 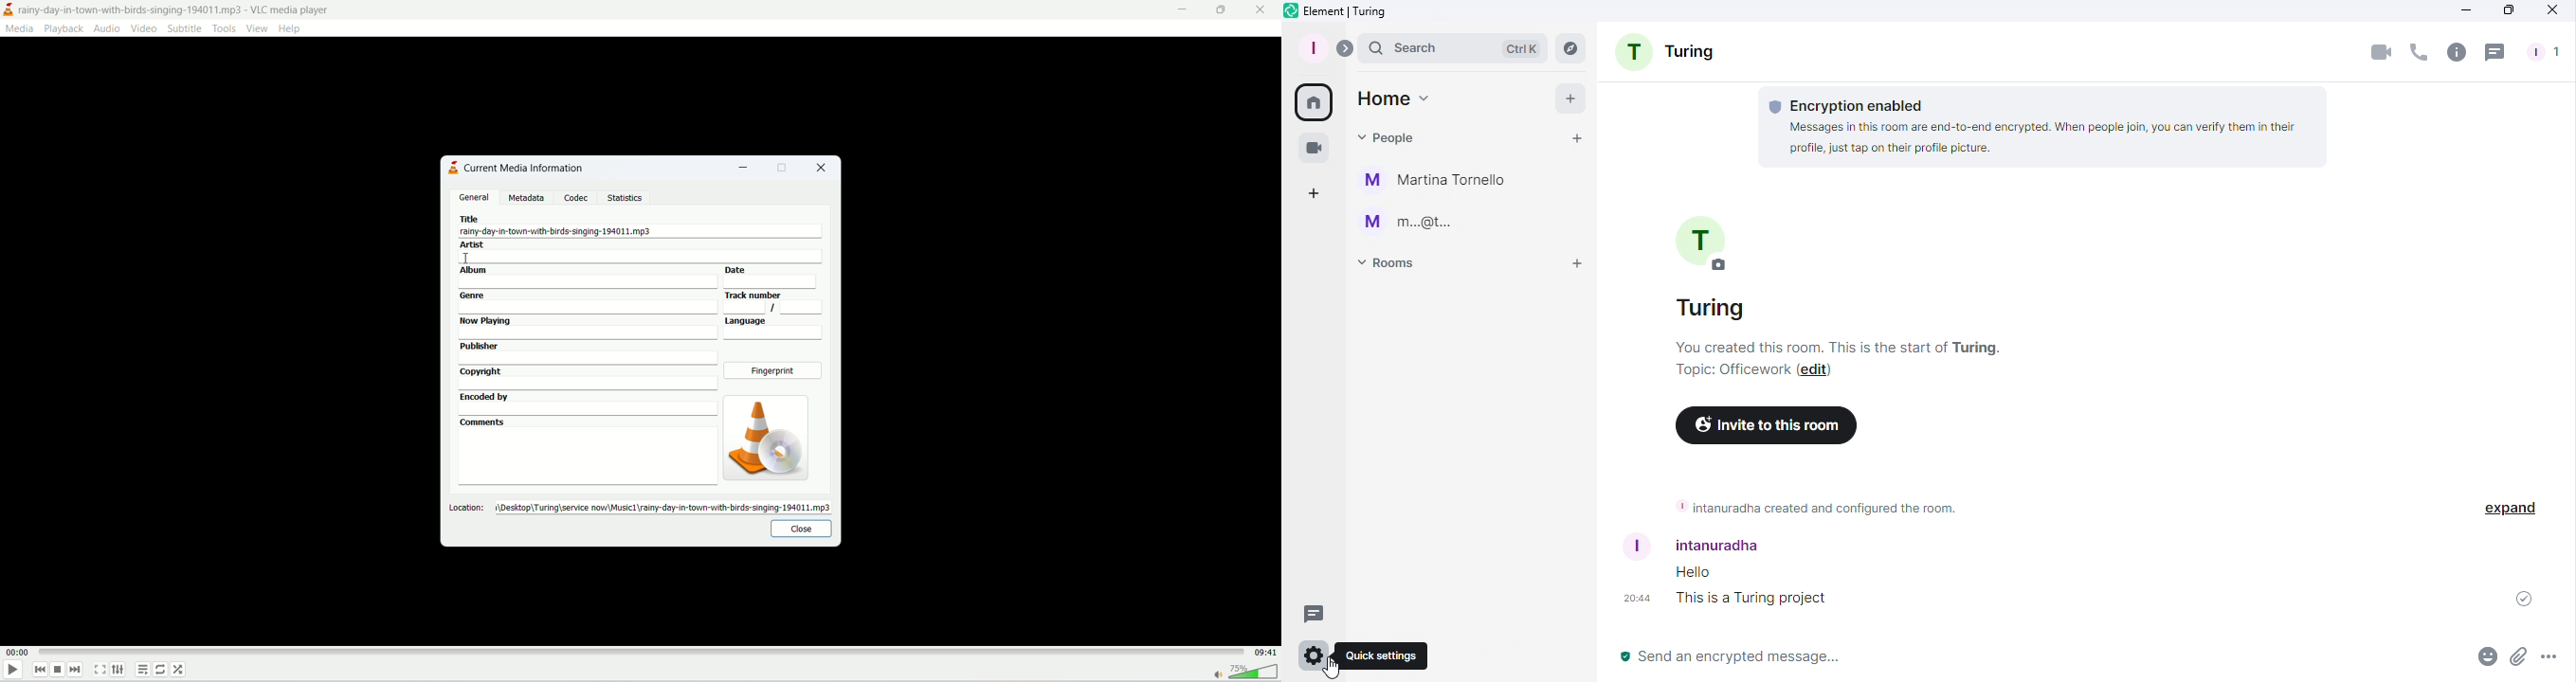 What do you see at coordinates (2519, 660) in the screenshot?
I see `Attachment` at bounding box center [2519, 660].